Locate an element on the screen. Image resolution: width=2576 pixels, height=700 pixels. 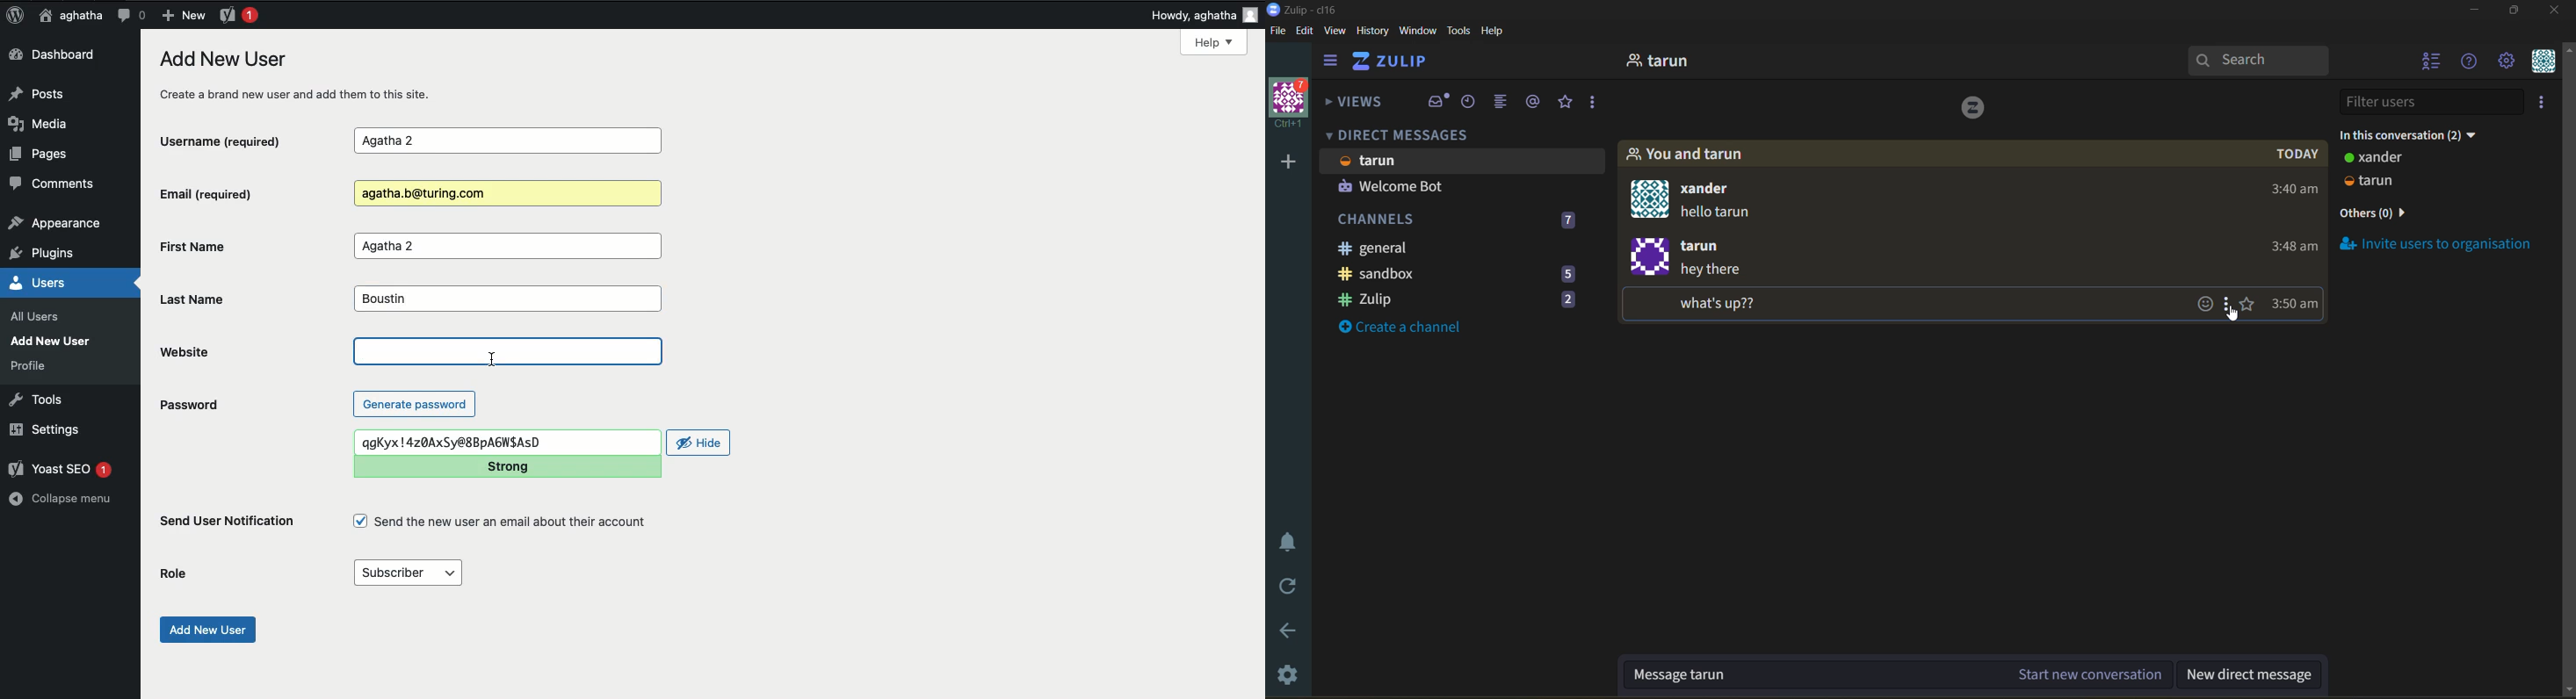
Send the new user an email about their account is located at coordinates (503, 522).